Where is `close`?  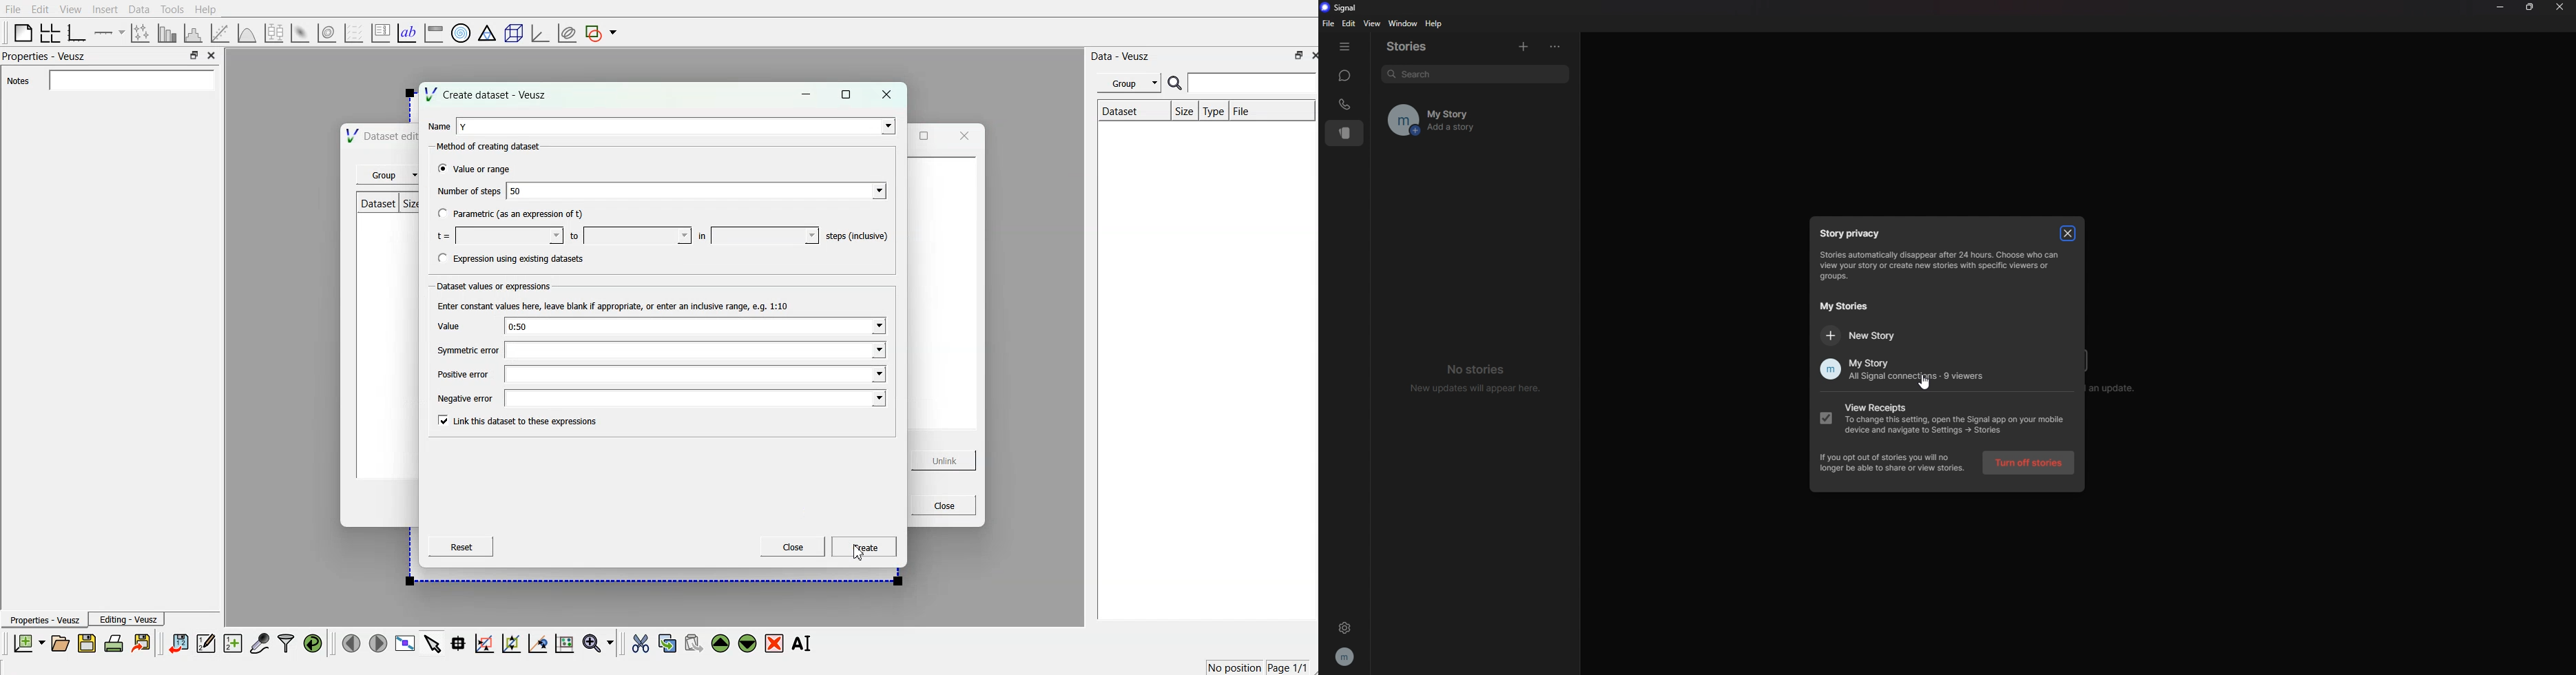 close is located at coordinates (2560, 6).